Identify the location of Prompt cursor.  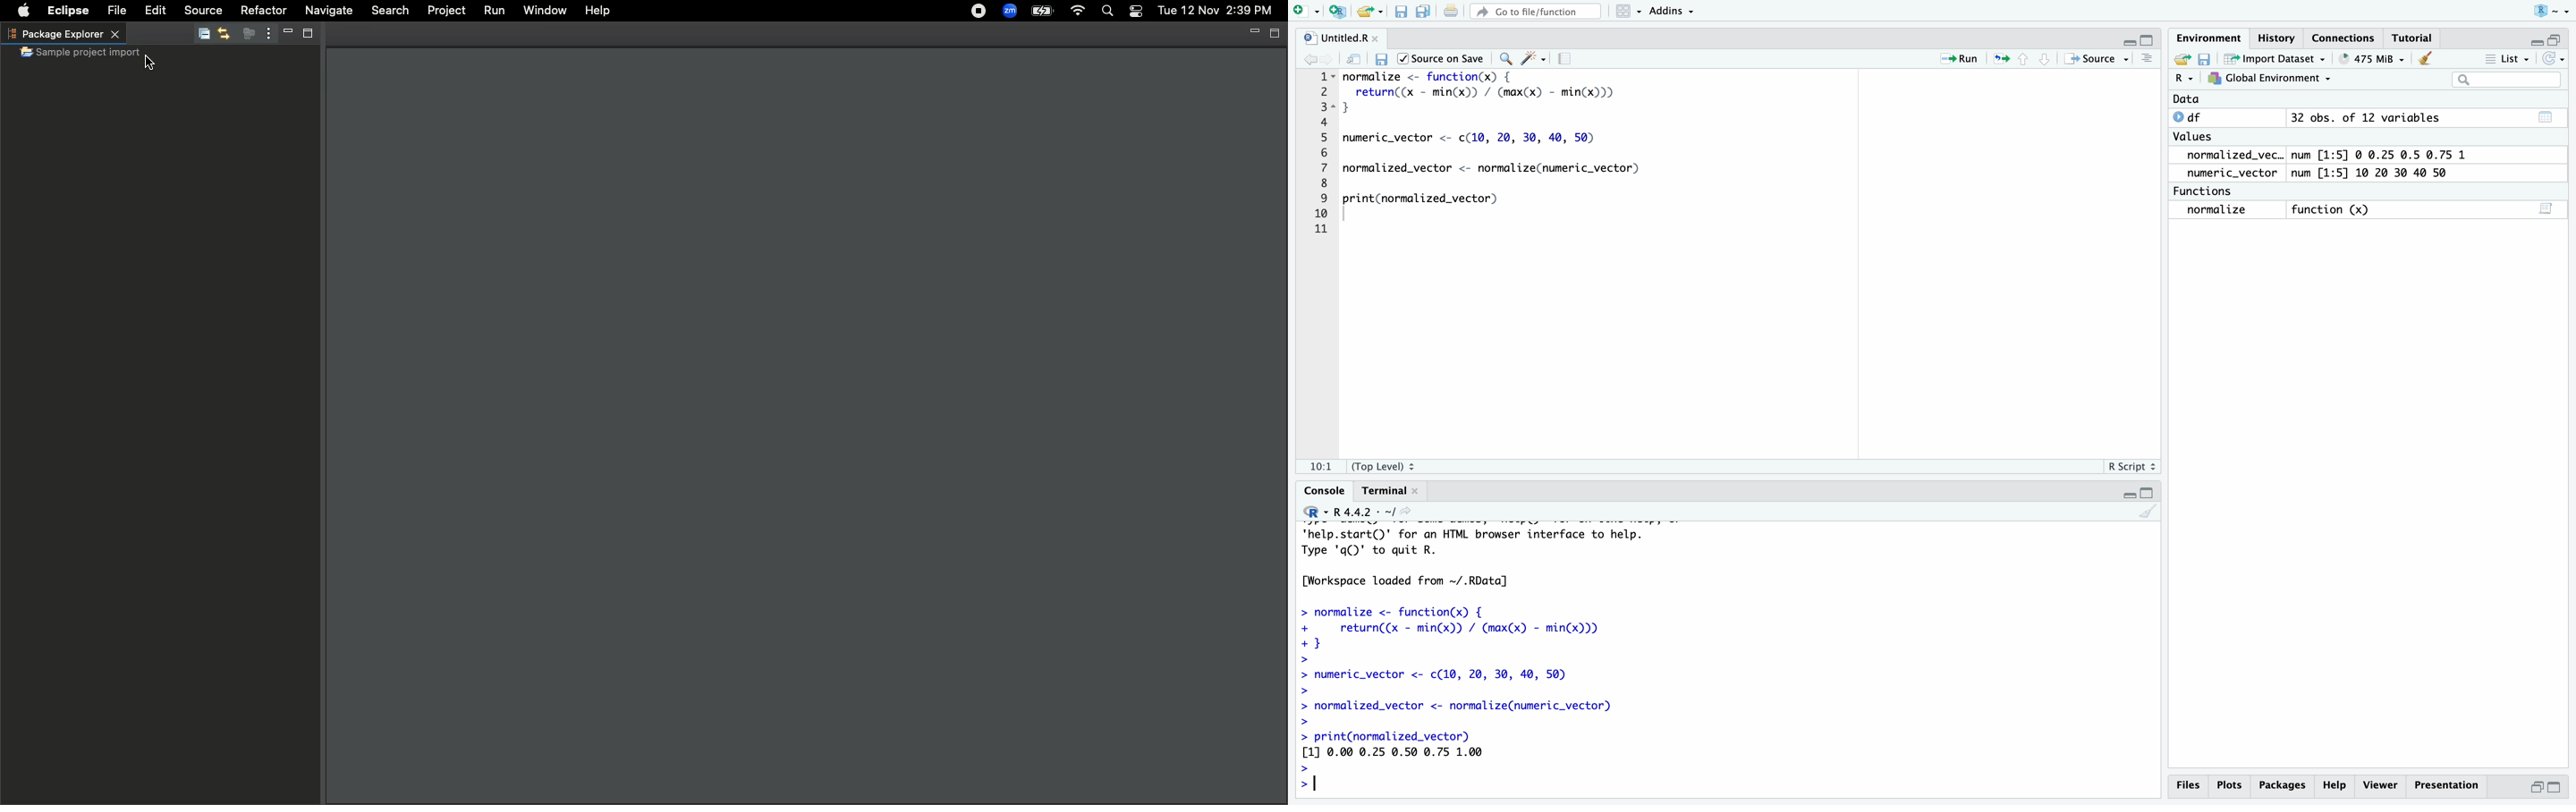
(1312, 779).